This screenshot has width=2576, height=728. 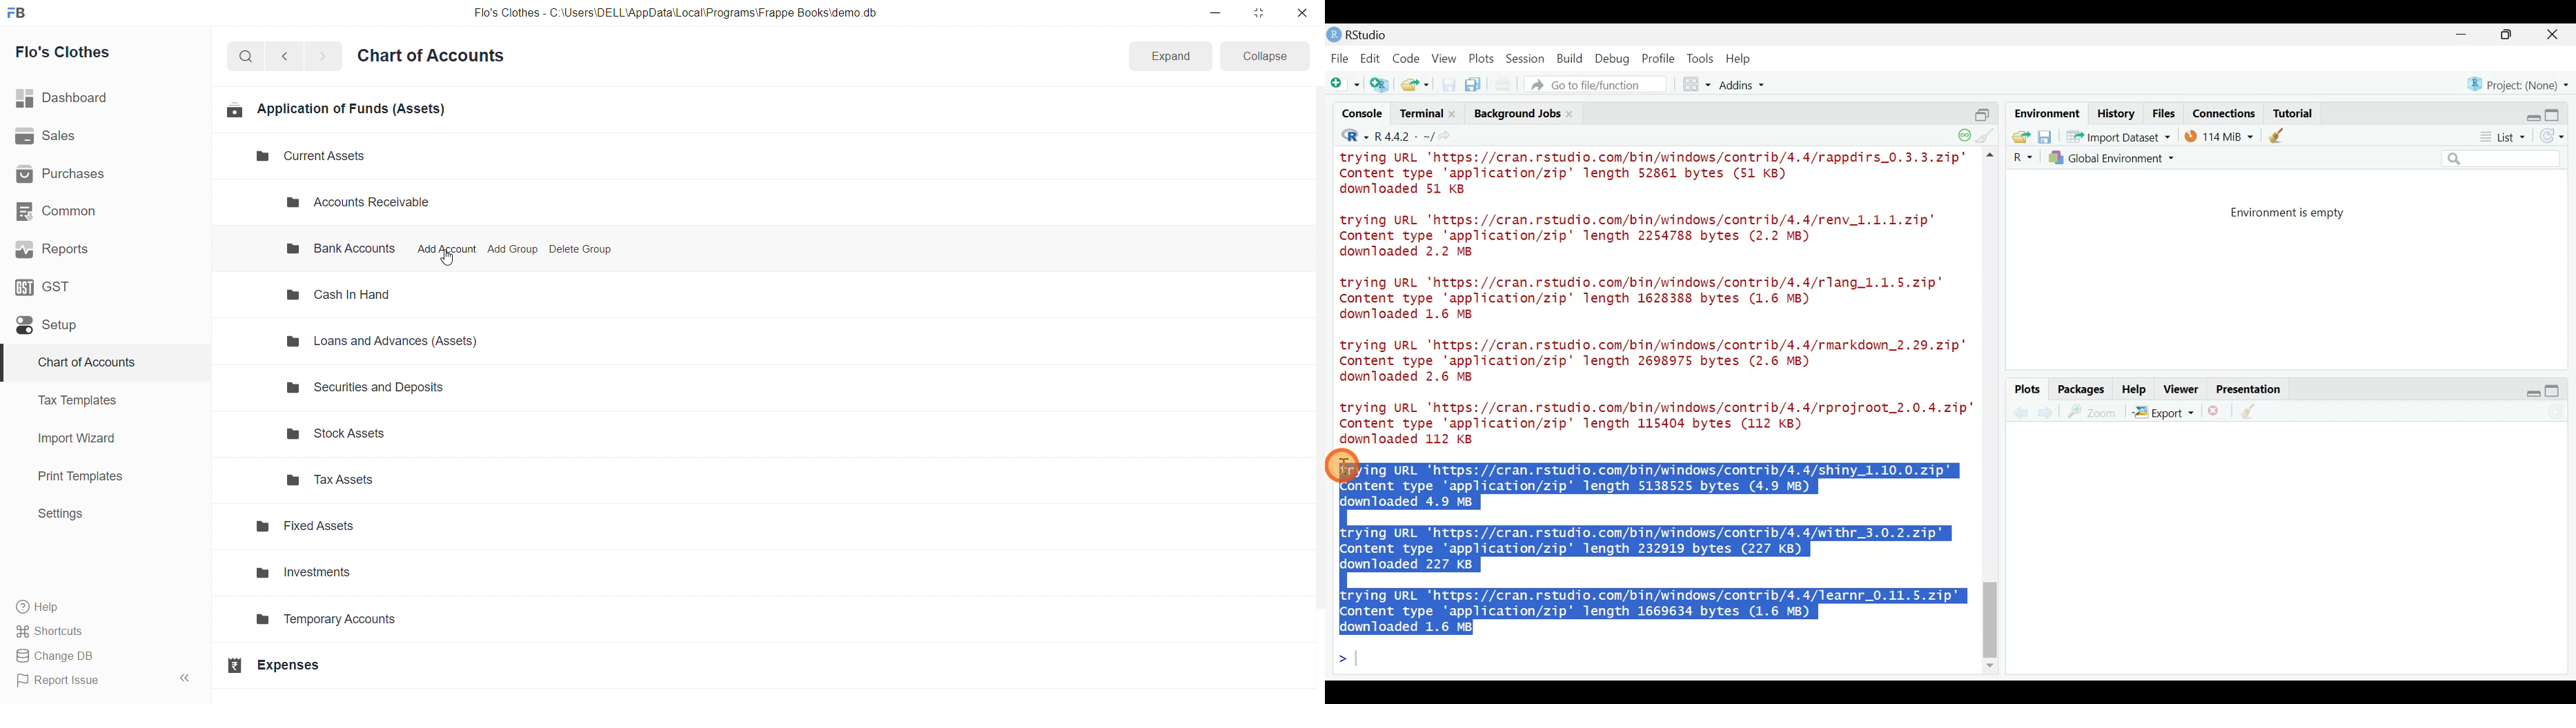 What do you see at coordinates (98, 438) in the screenshot?
I see `Import Wizard` at bounding box center [98, 438].